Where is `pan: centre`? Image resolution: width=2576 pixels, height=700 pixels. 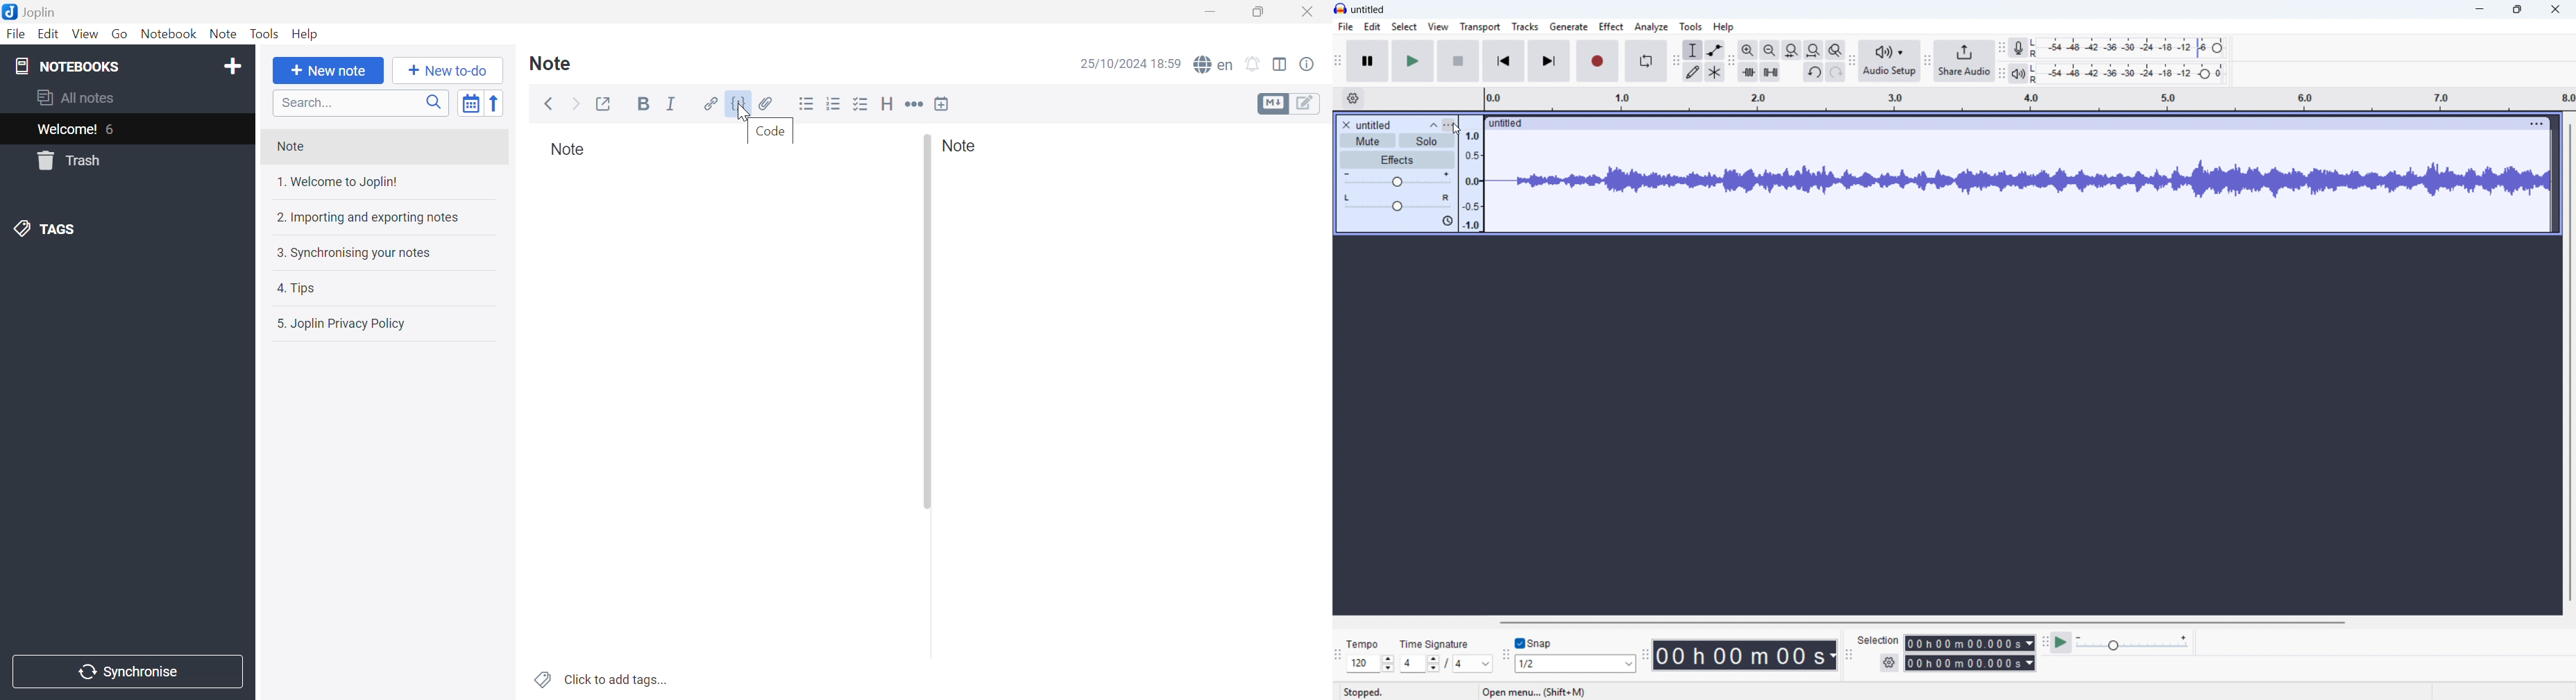
pan: centre is located at coordinates (1398, 203).